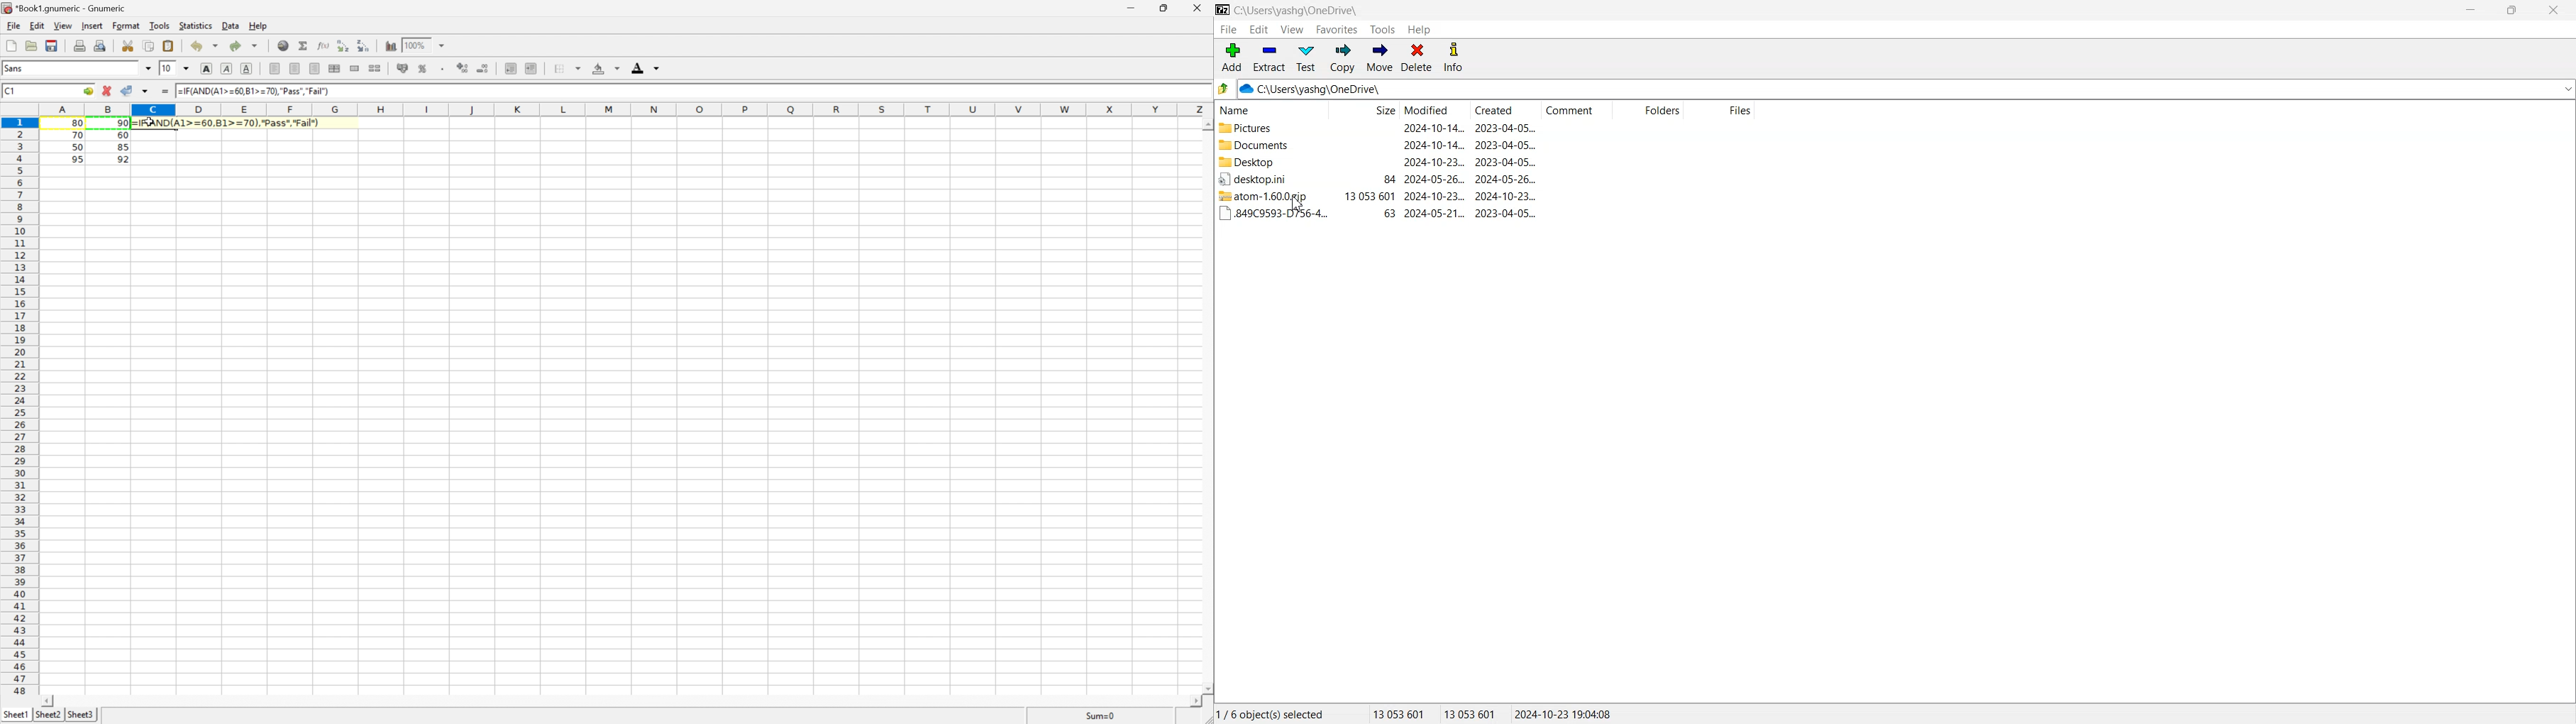 Image resolution: width=2576 pixels, height=728 pixels. I want to click on Statistics, so click(197, 26).